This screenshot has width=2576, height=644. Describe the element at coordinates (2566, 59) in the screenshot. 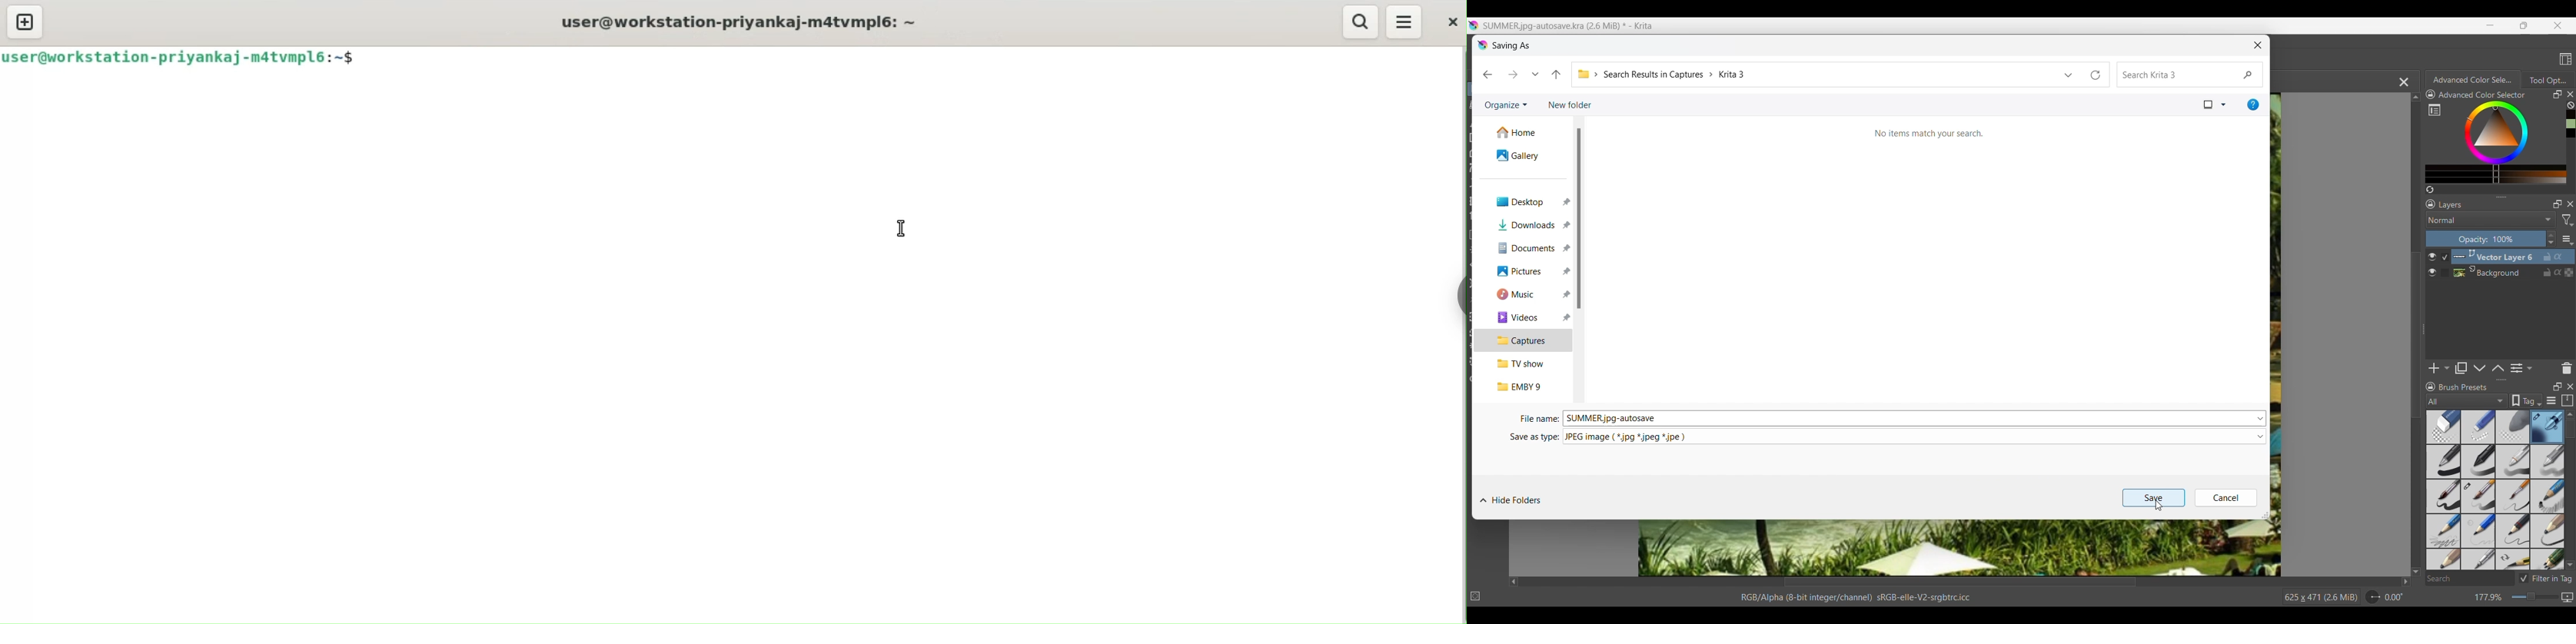

I see `Choose workspace` at that location.